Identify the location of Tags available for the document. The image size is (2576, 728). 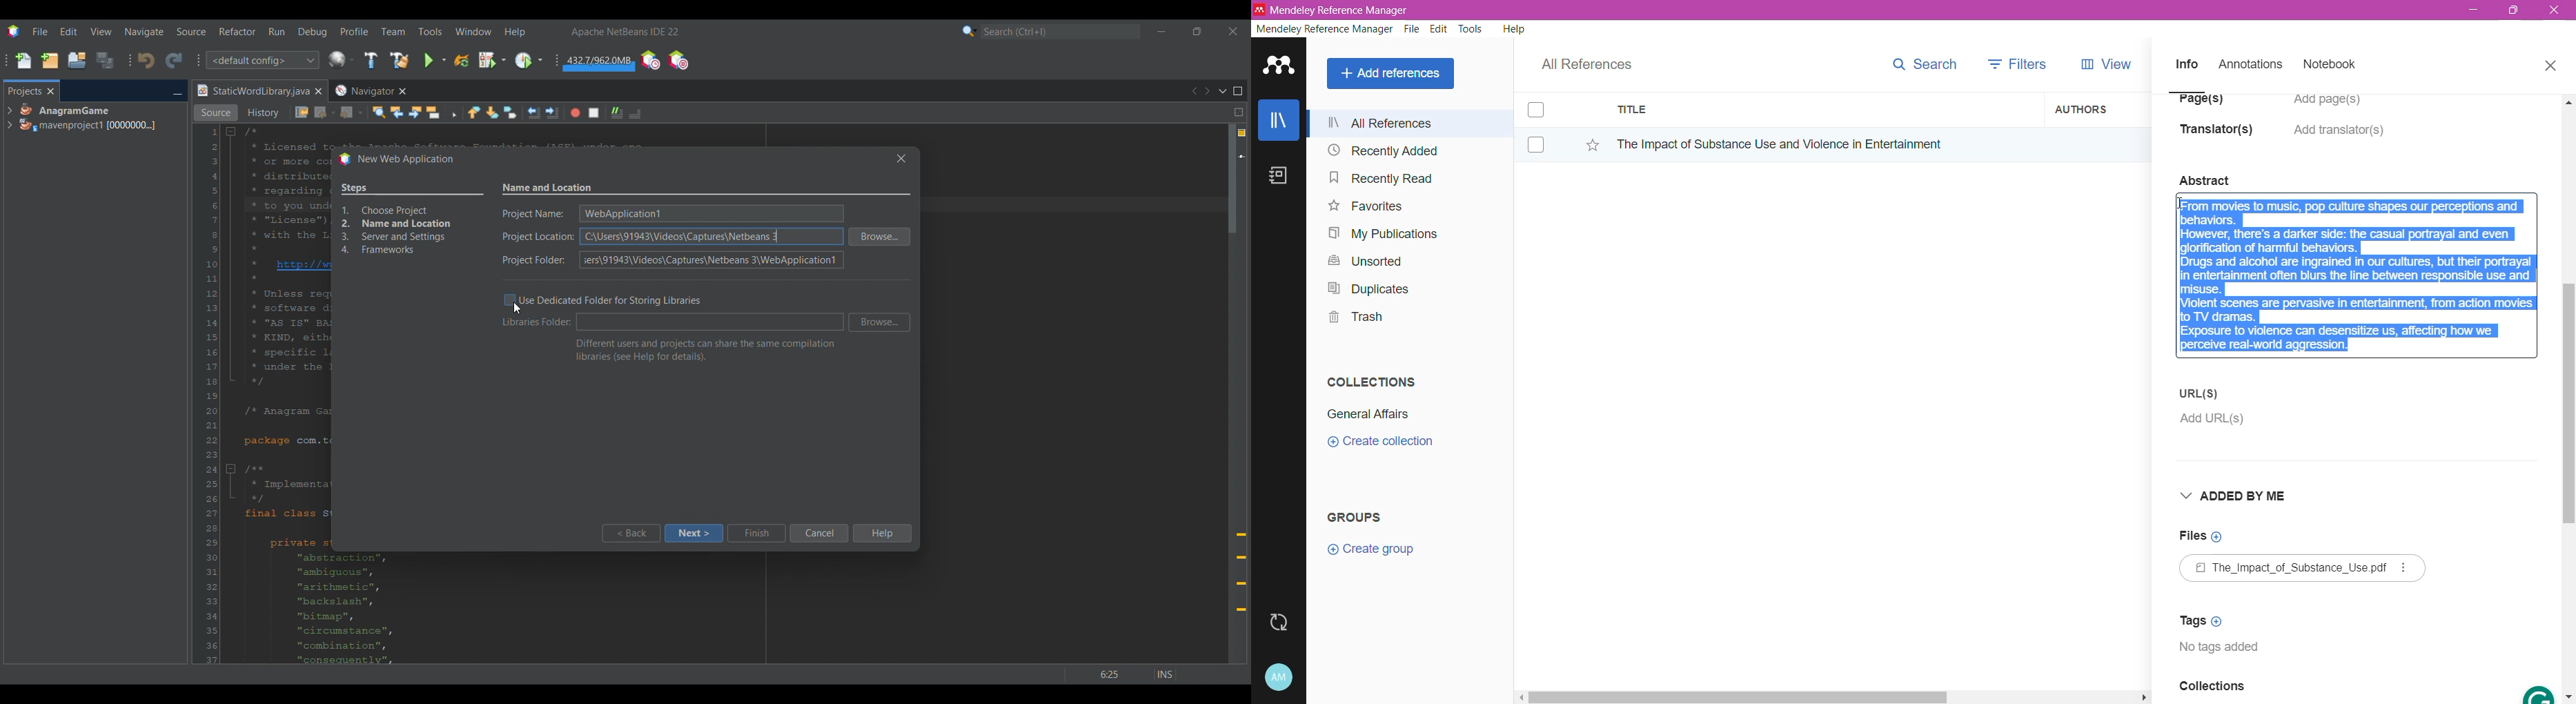
(2225, 650).